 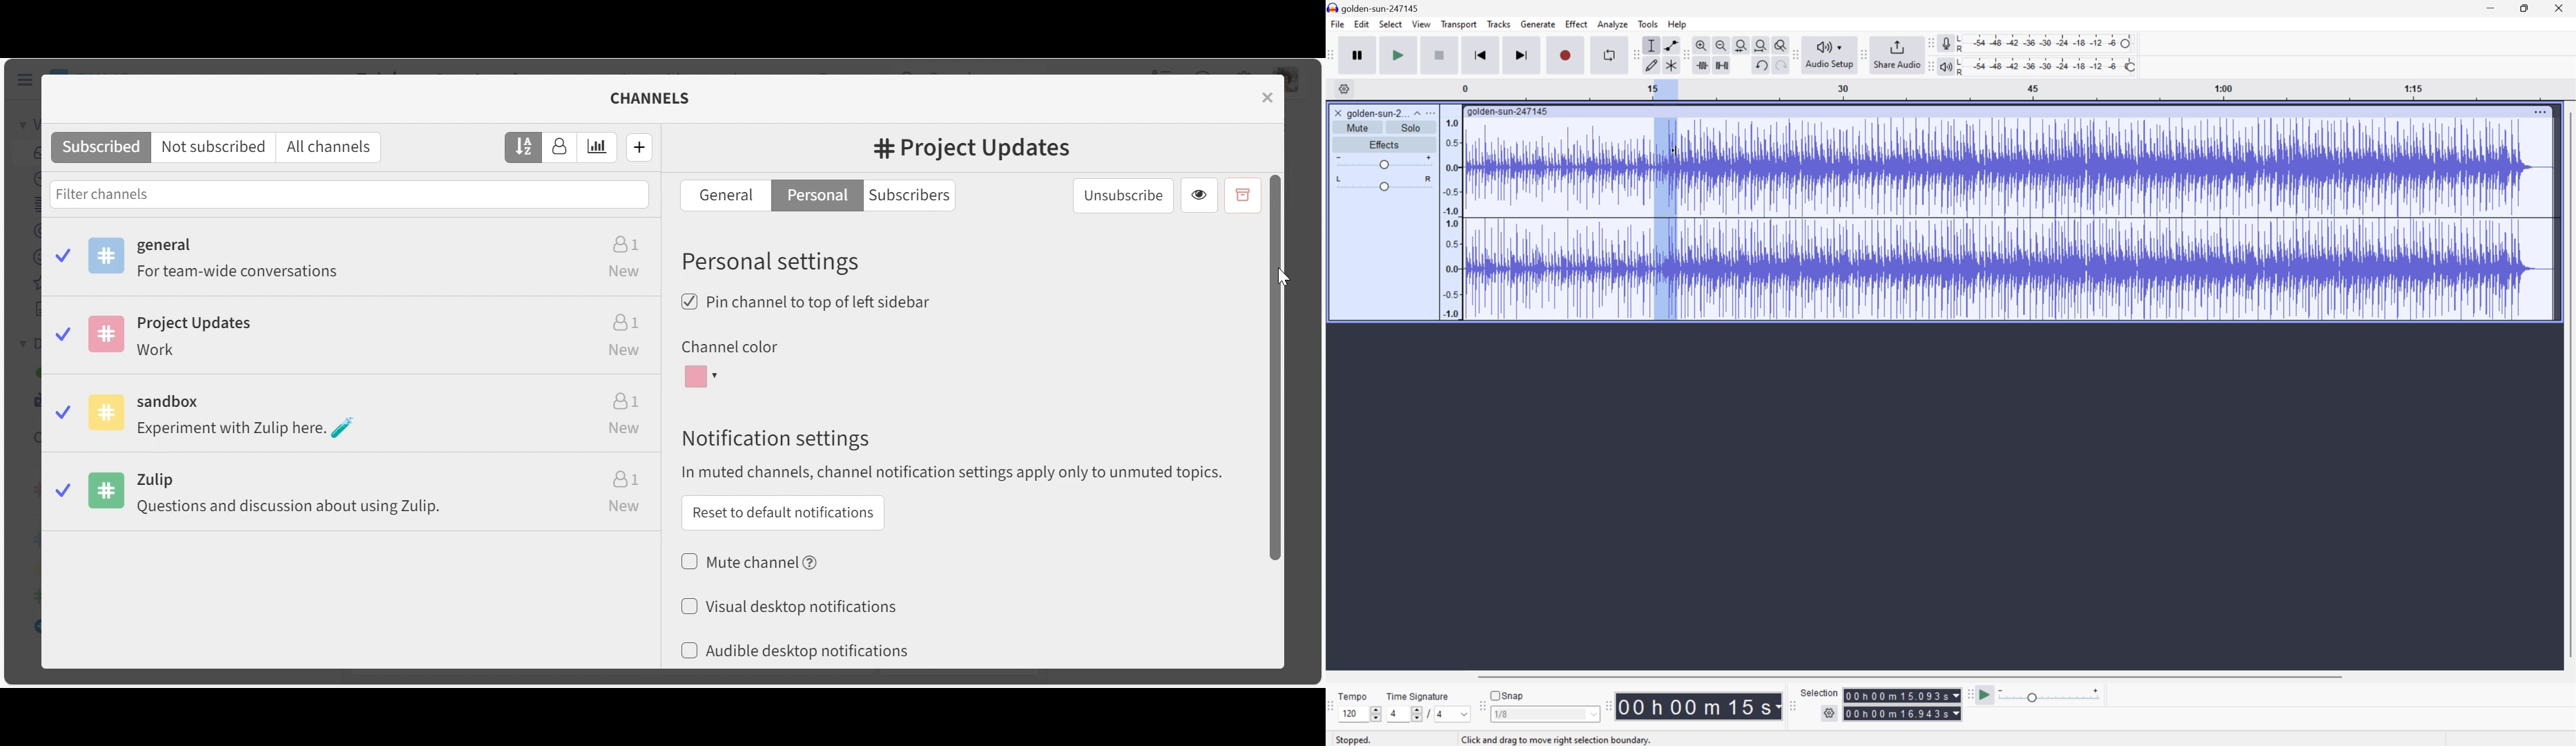 What do you see at coordinates (1986, 695) in the screenshot?
I see `Play st speed` at bounding box center [1986, 695].